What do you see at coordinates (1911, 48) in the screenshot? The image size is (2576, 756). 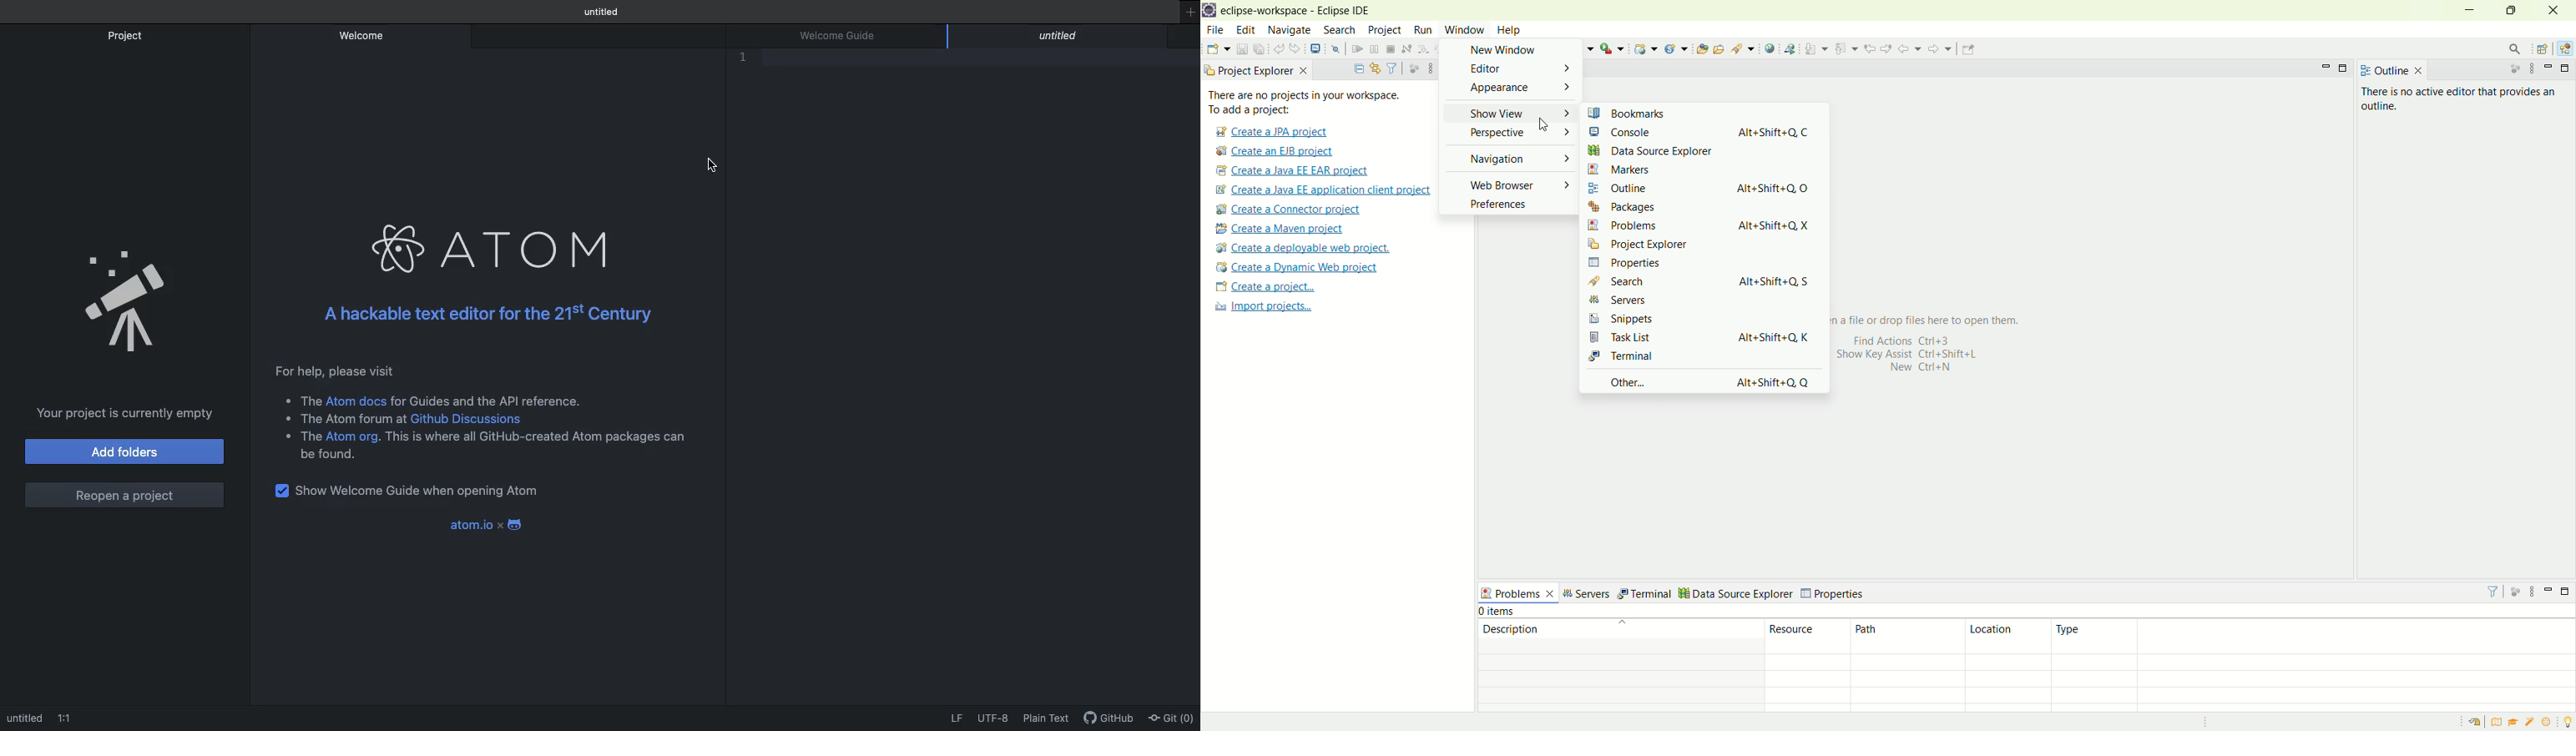 I see `back` at bounding box center [1911, 48].